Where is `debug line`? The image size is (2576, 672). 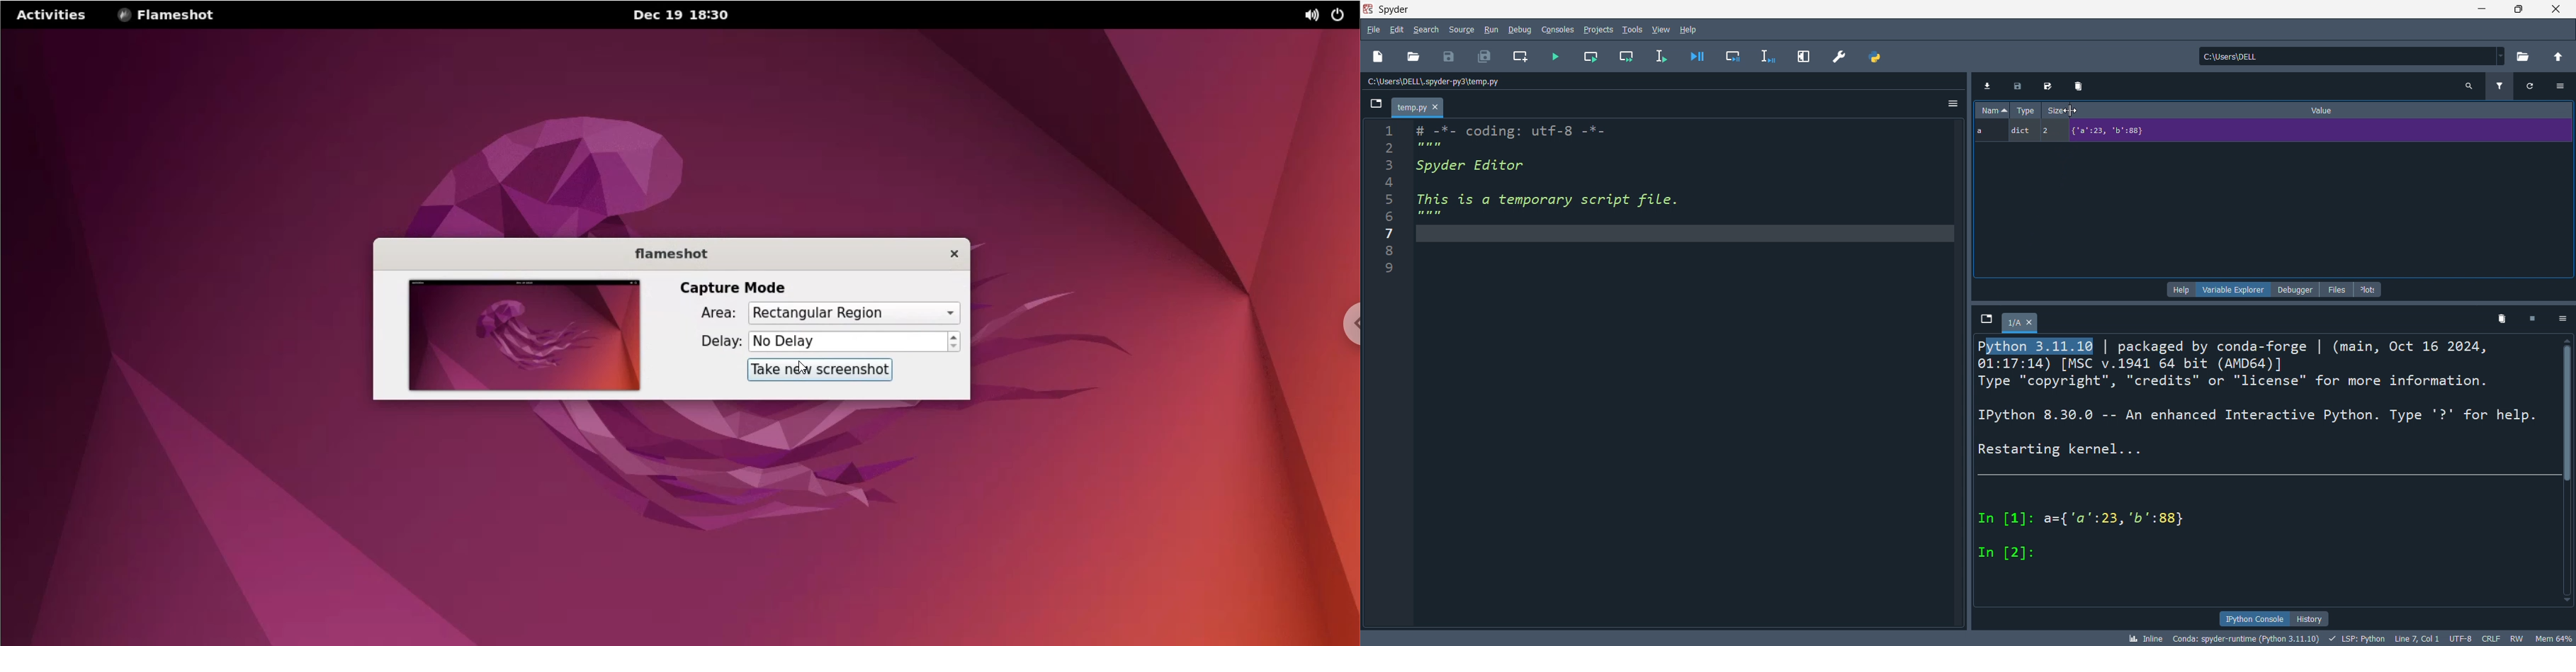
debug line is located at coordinates (1767, 55).